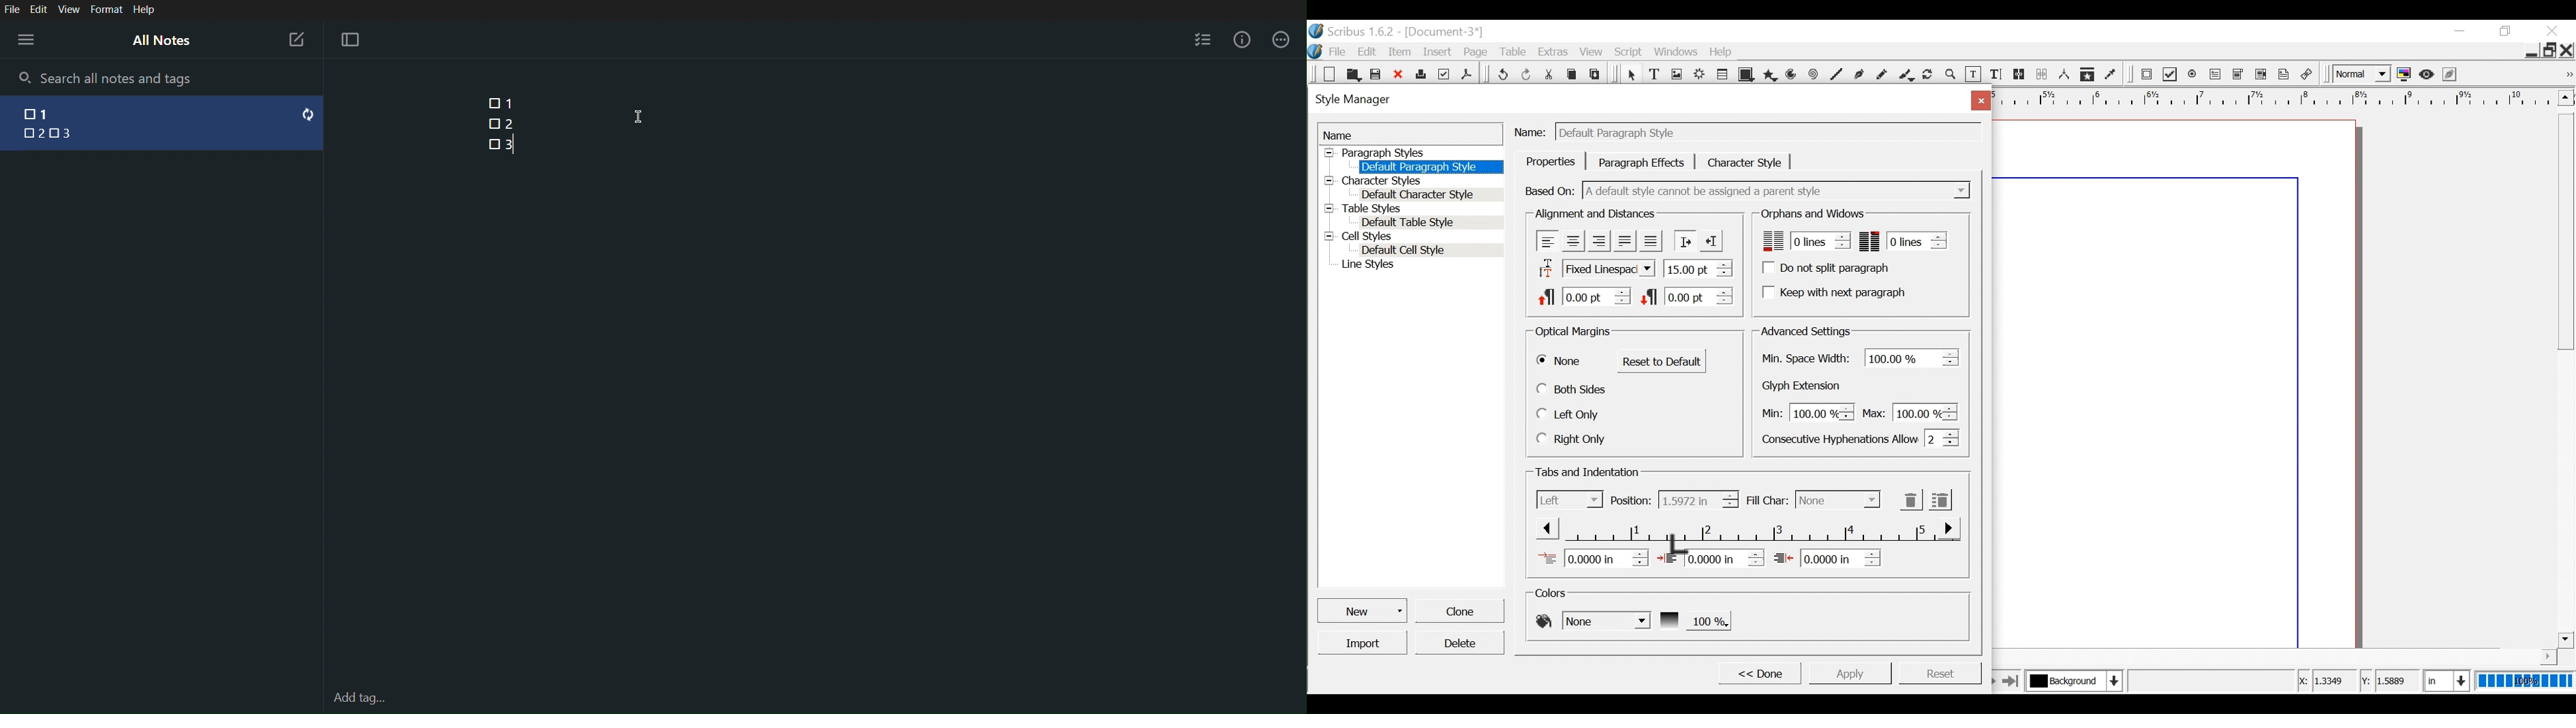 The height and width of the screenshot is (728, 2576). What do you see at coordinates (1766, 501) in the screenshot?
I see `Fill Char` at bounding box center [1766, 501].